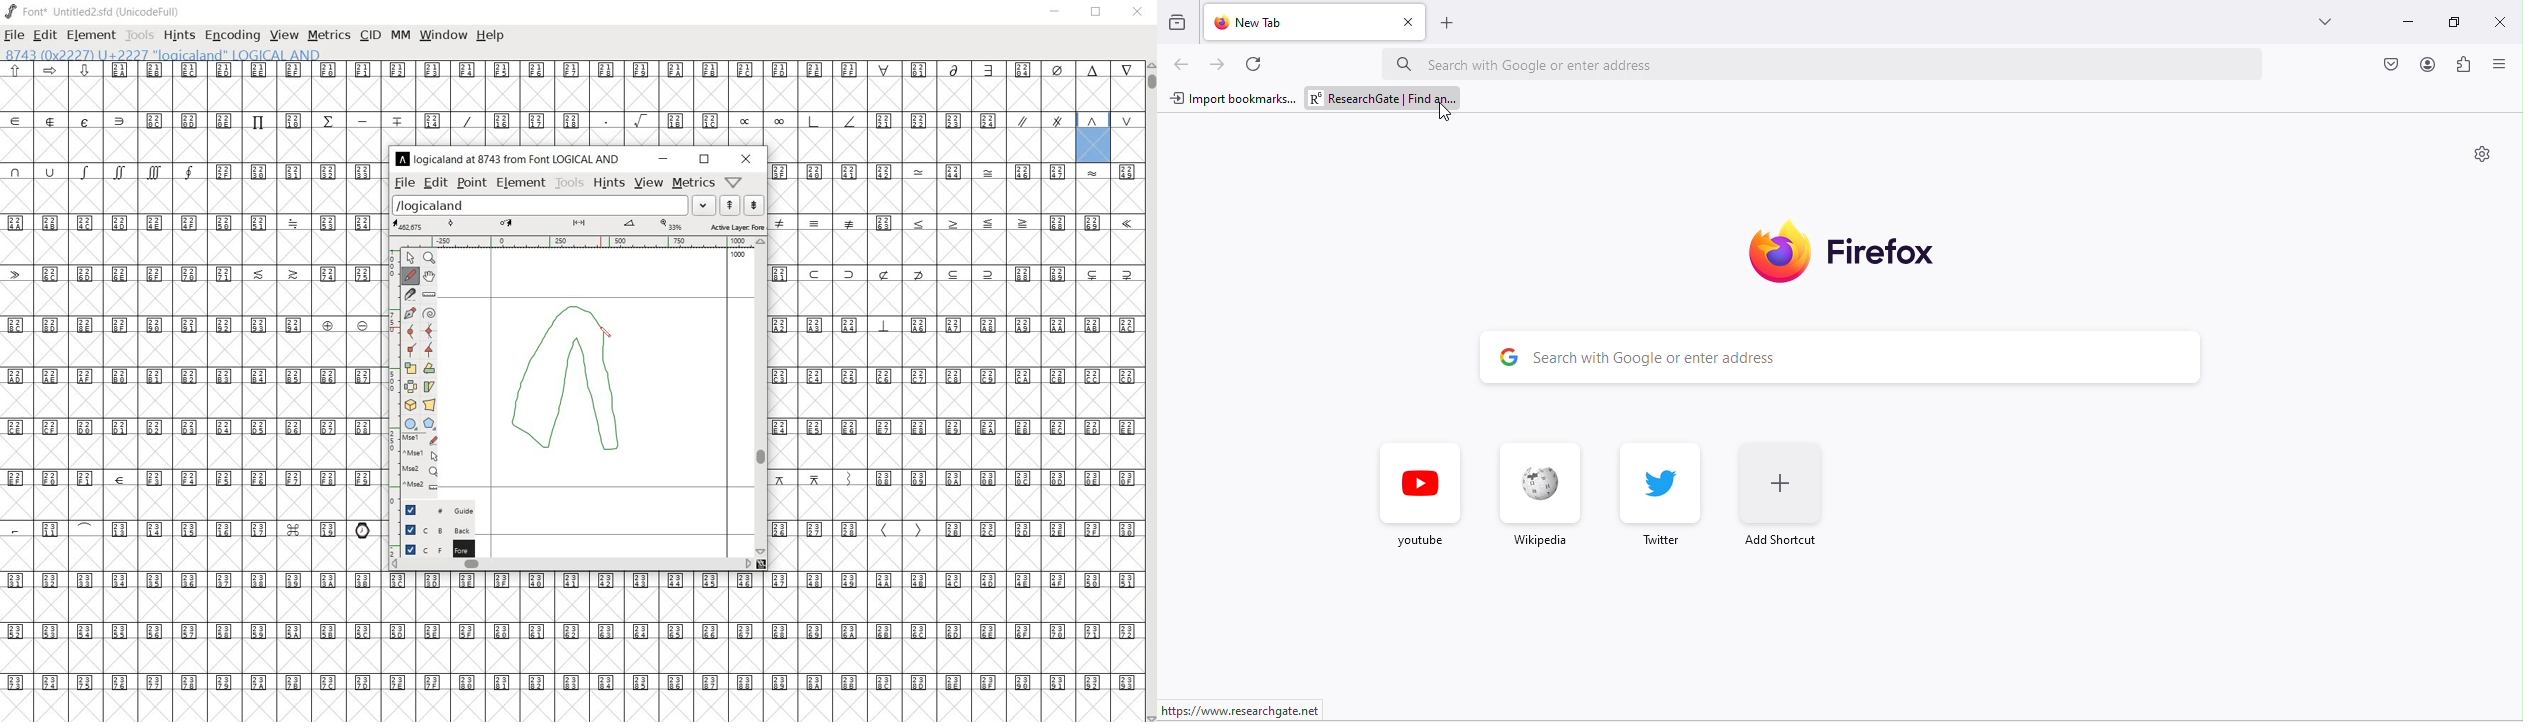  What do you see at coordinates (1096, 12) in the screenshot?
I see `restore` at bounding box center [1096, 12].